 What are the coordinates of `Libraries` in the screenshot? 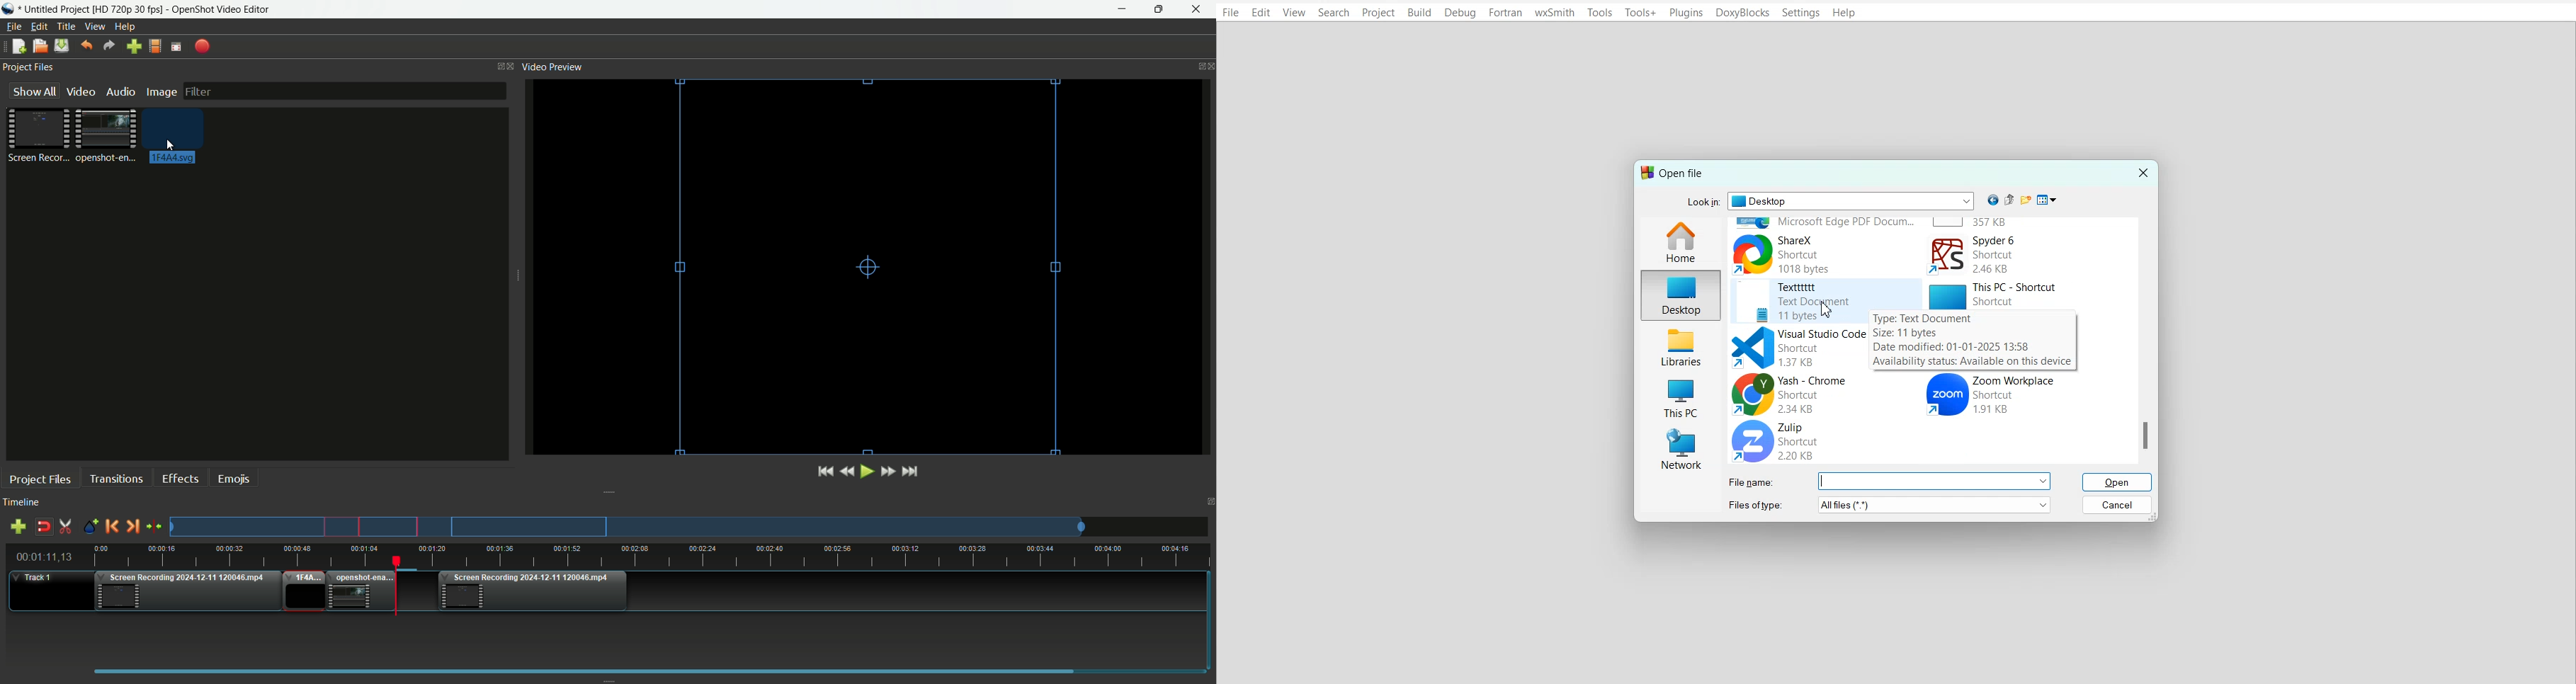 It's located at (1677, 348).